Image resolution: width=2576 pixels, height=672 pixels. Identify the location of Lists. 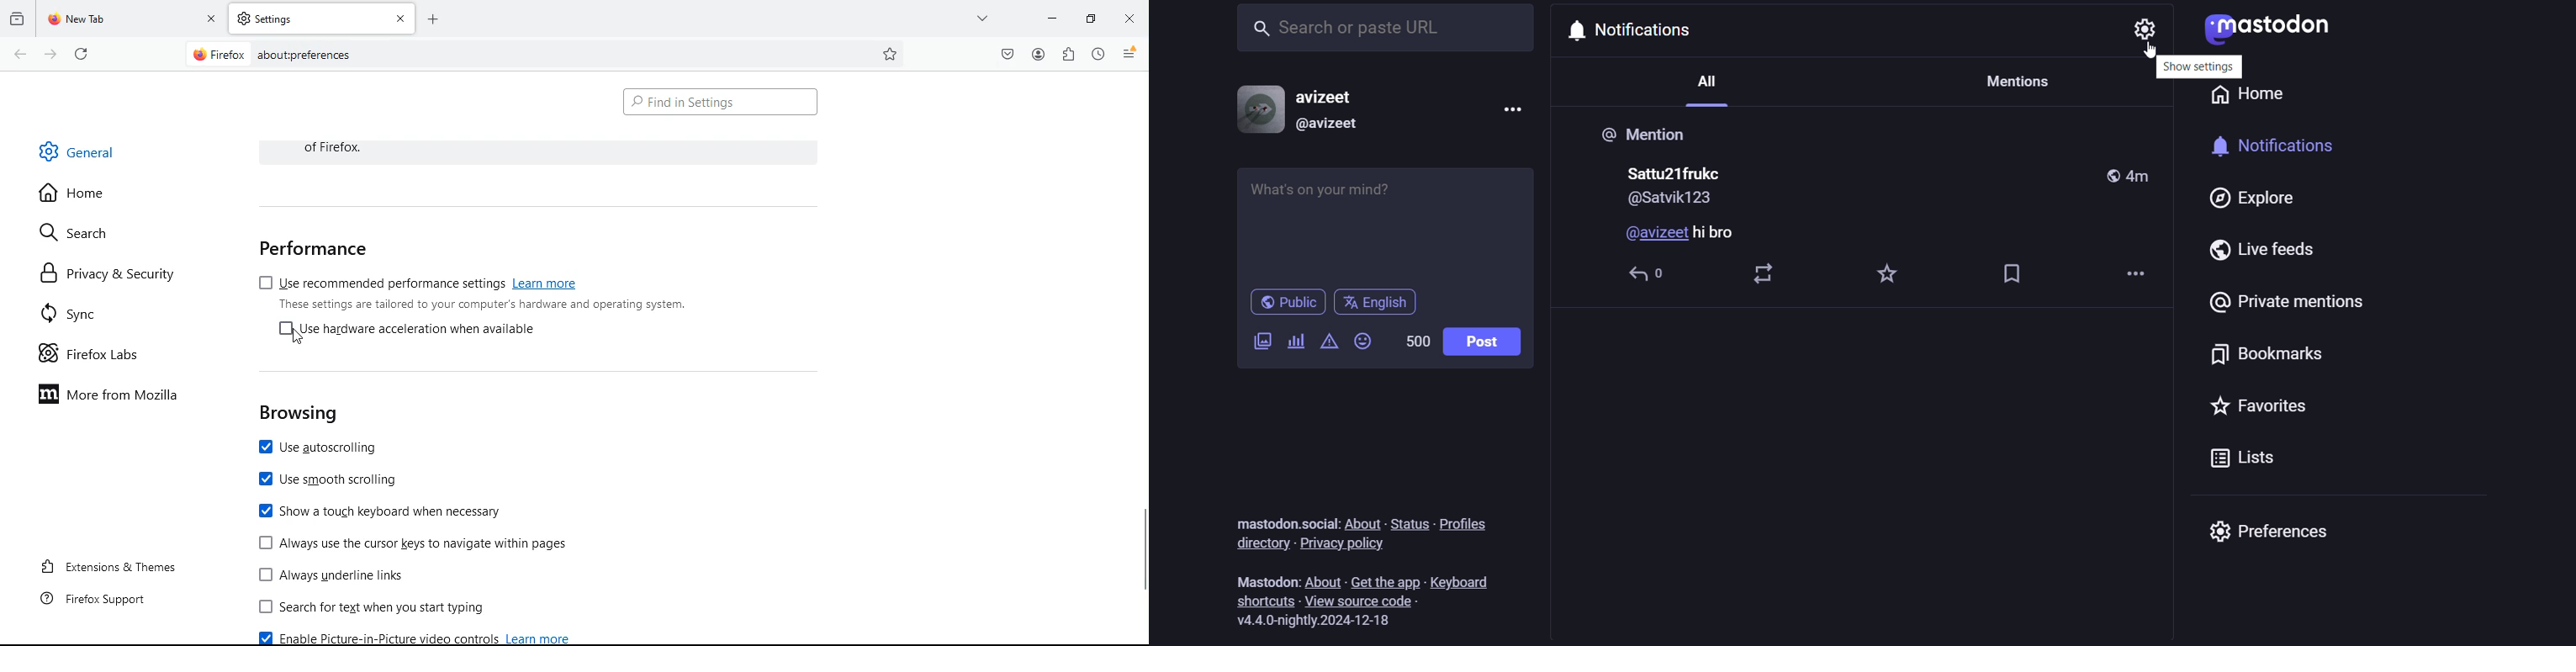
(2249, 461).